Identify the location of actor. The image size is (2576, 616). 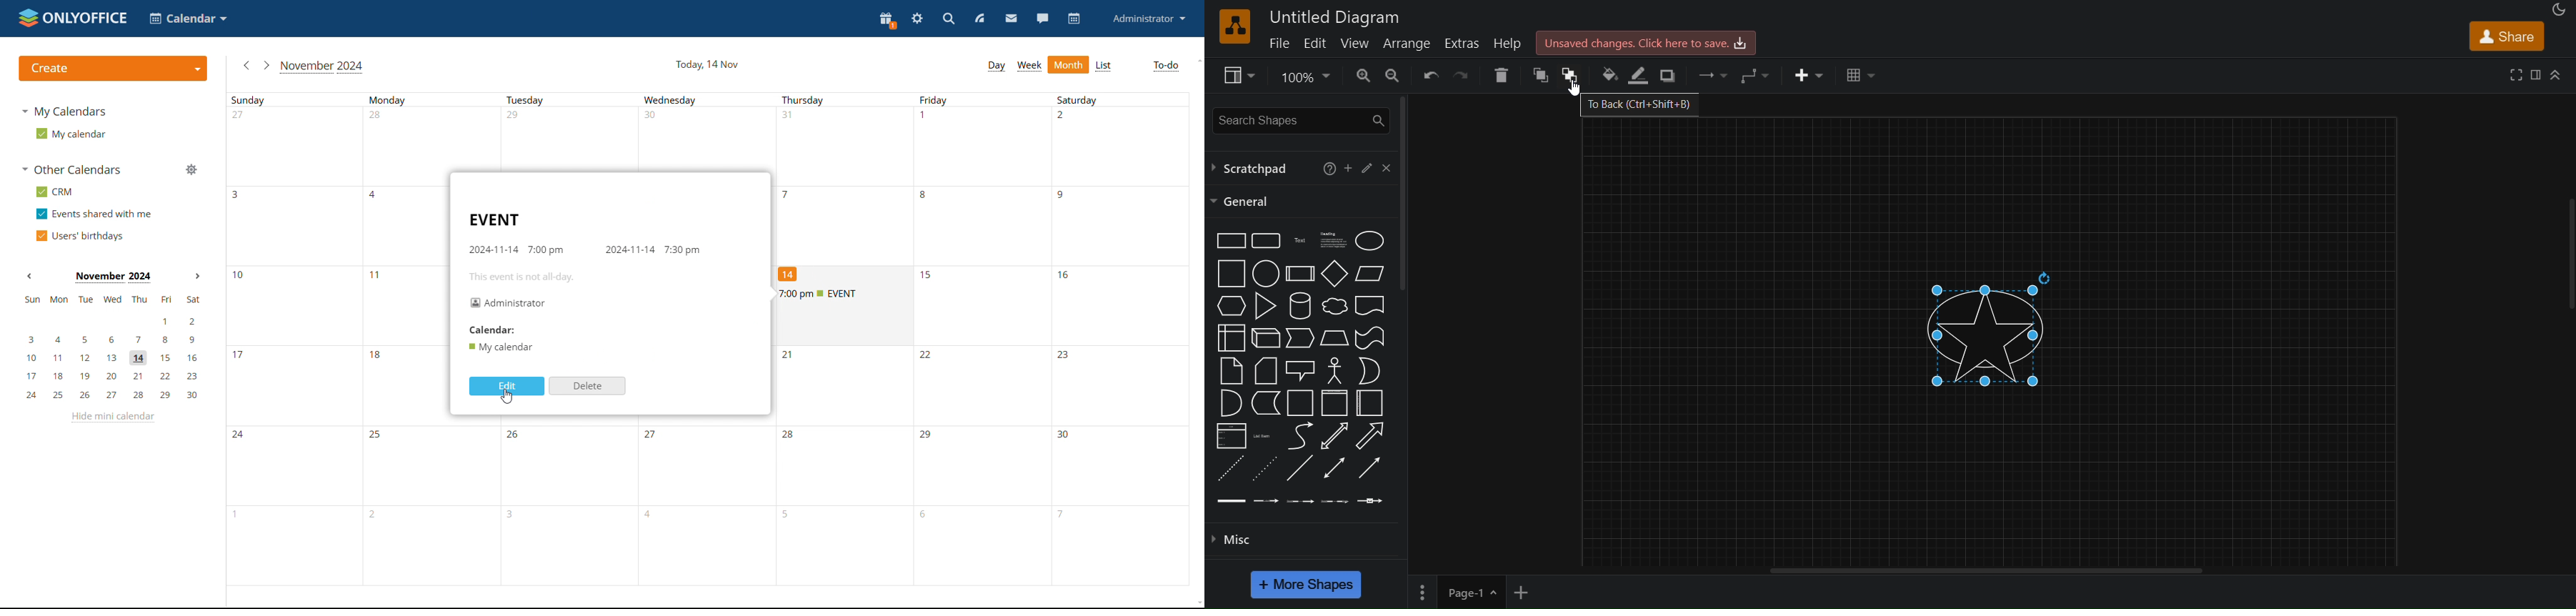
(1334, 370).